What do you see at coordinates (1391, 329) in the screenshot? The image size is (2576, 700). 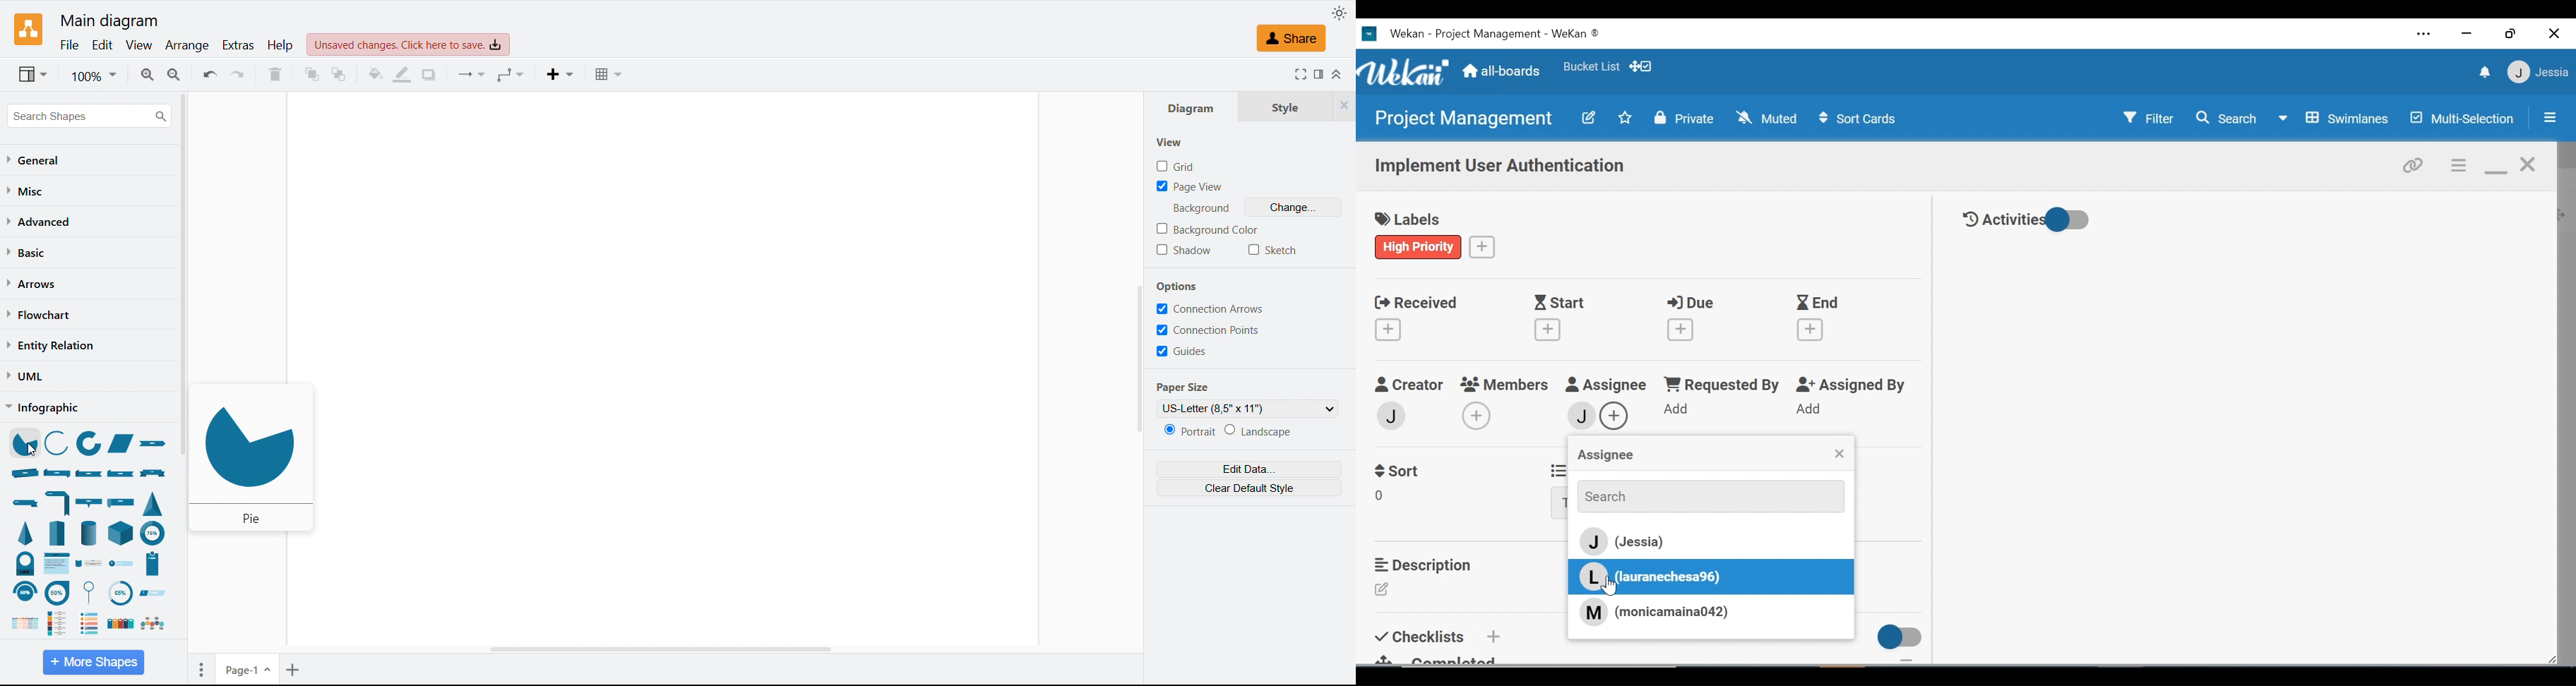 I see `Create Received Date` at bounding box center [1391, 329].